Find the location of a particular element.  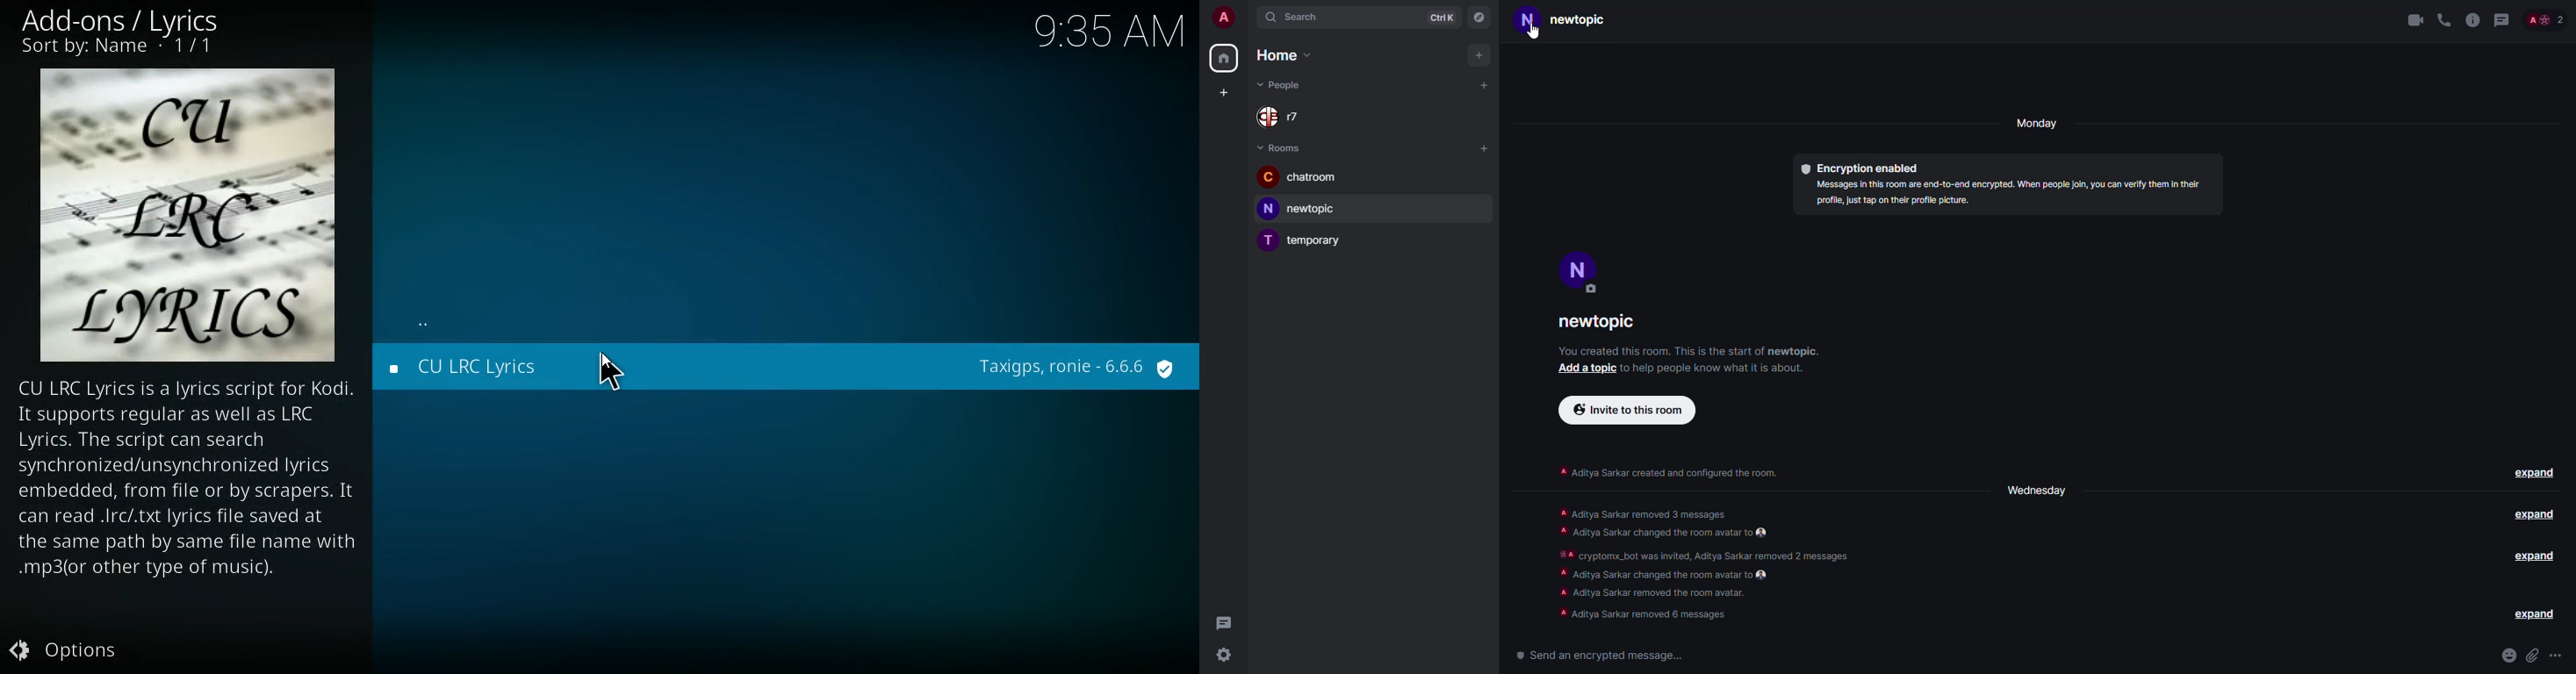

ctrlK is located at coordinates (1442, 19).